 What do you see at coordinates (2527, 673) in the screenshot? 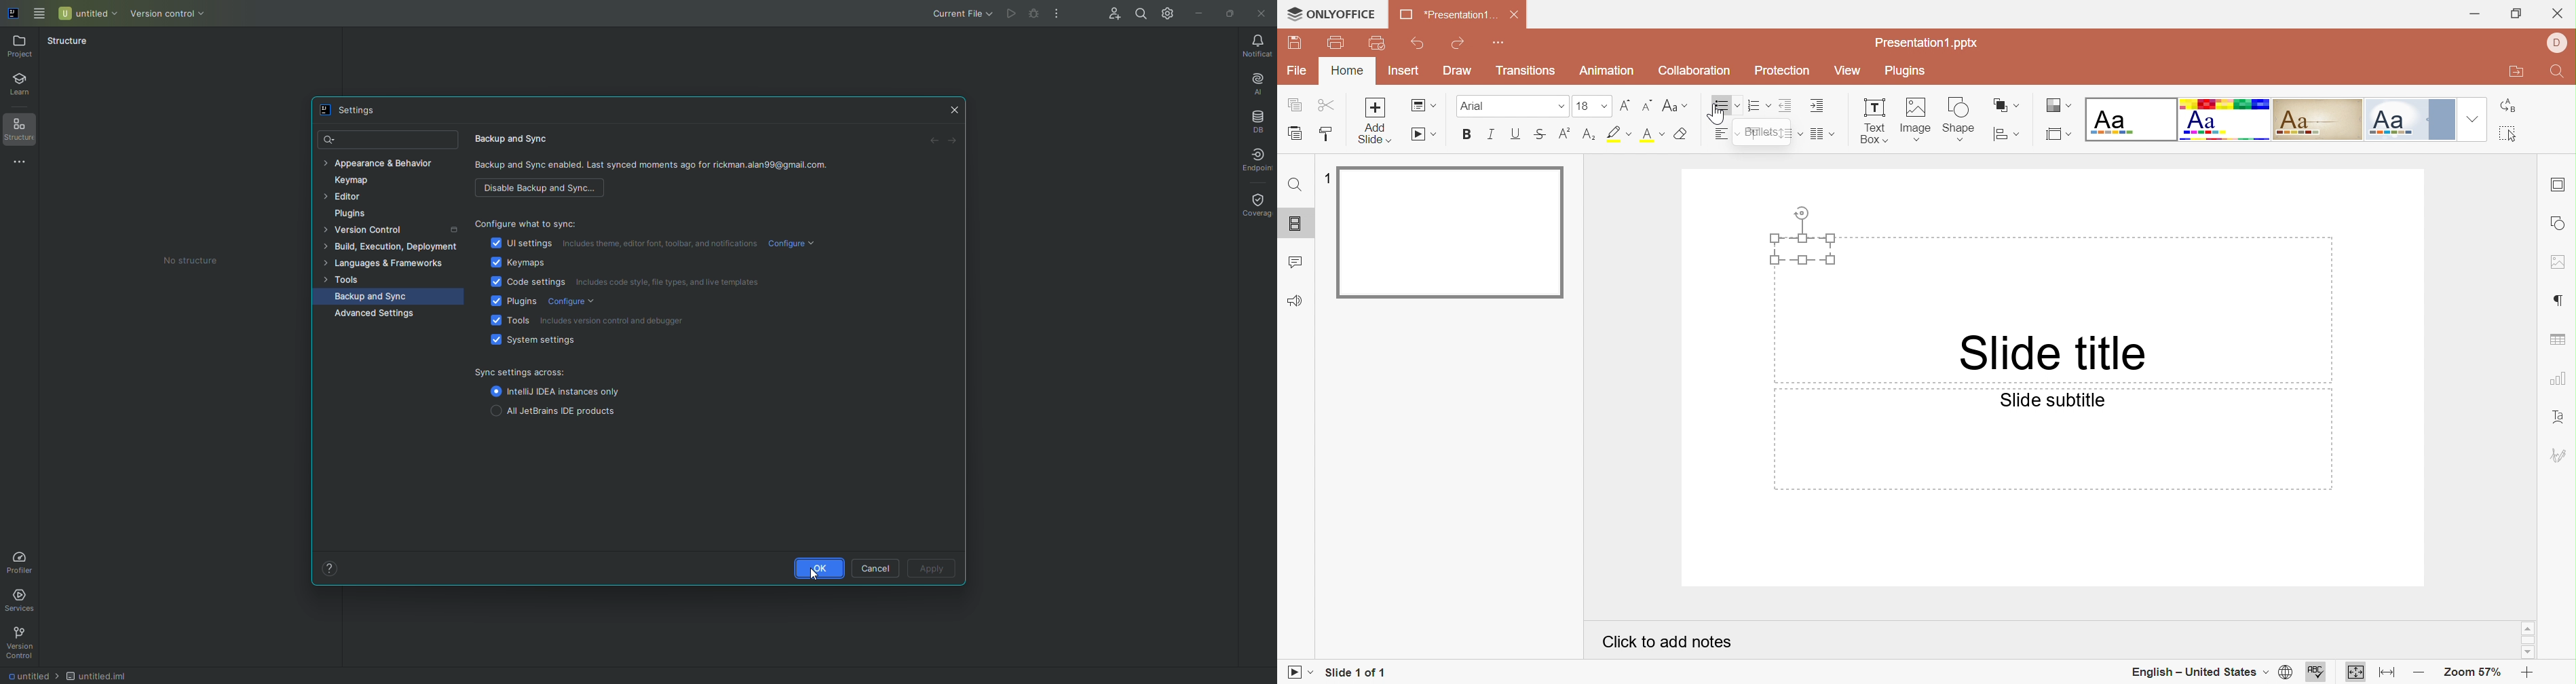
I see `Zoom in` at bounding box center [2527, 673].